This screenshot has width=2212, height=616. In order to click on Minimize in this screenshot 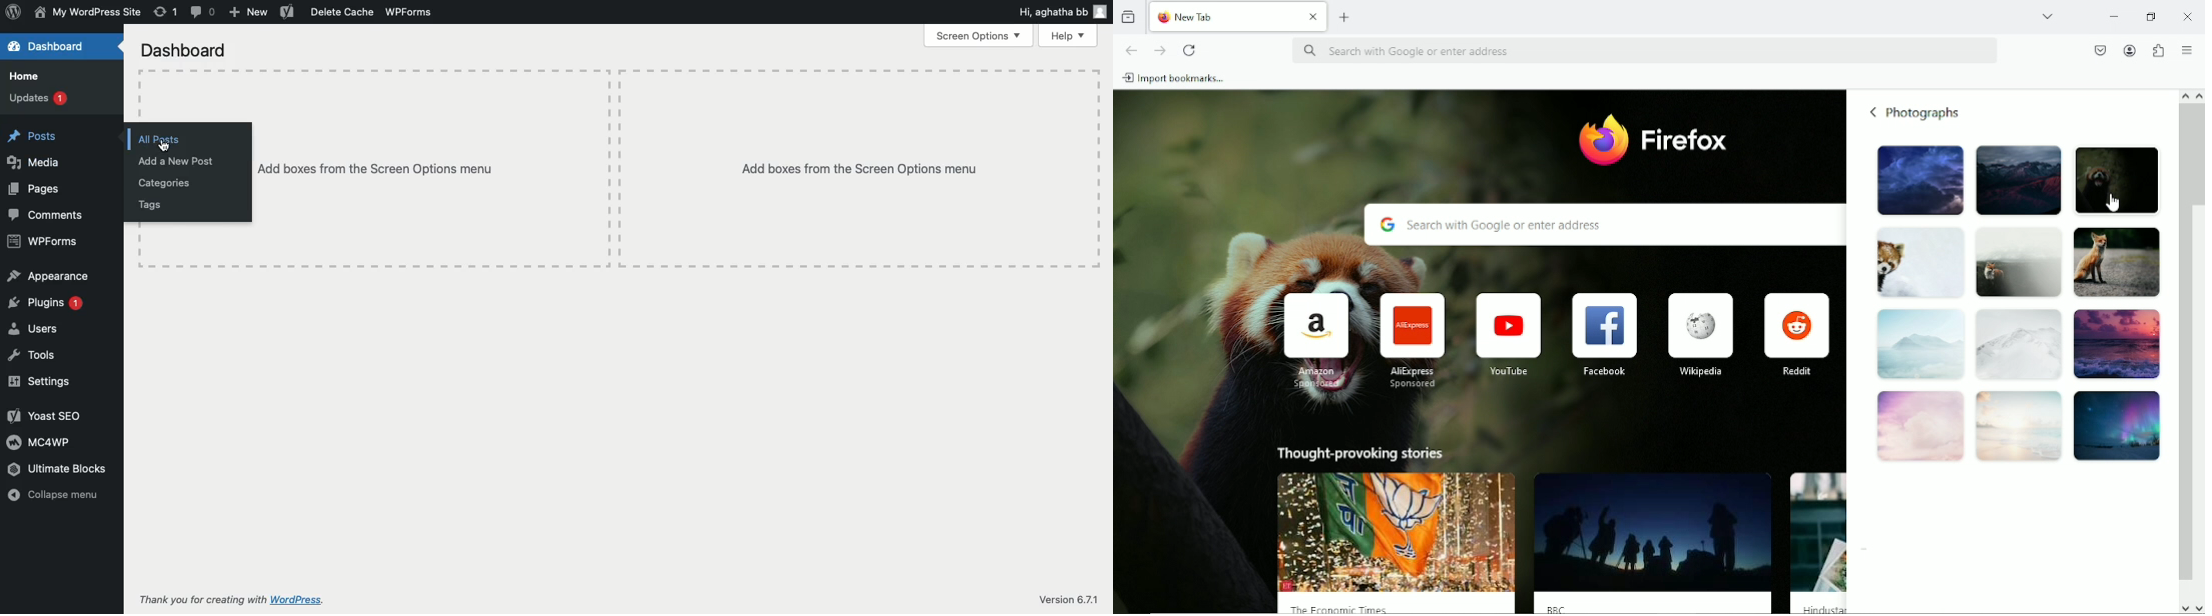, I will do `click(2115, 15)`.